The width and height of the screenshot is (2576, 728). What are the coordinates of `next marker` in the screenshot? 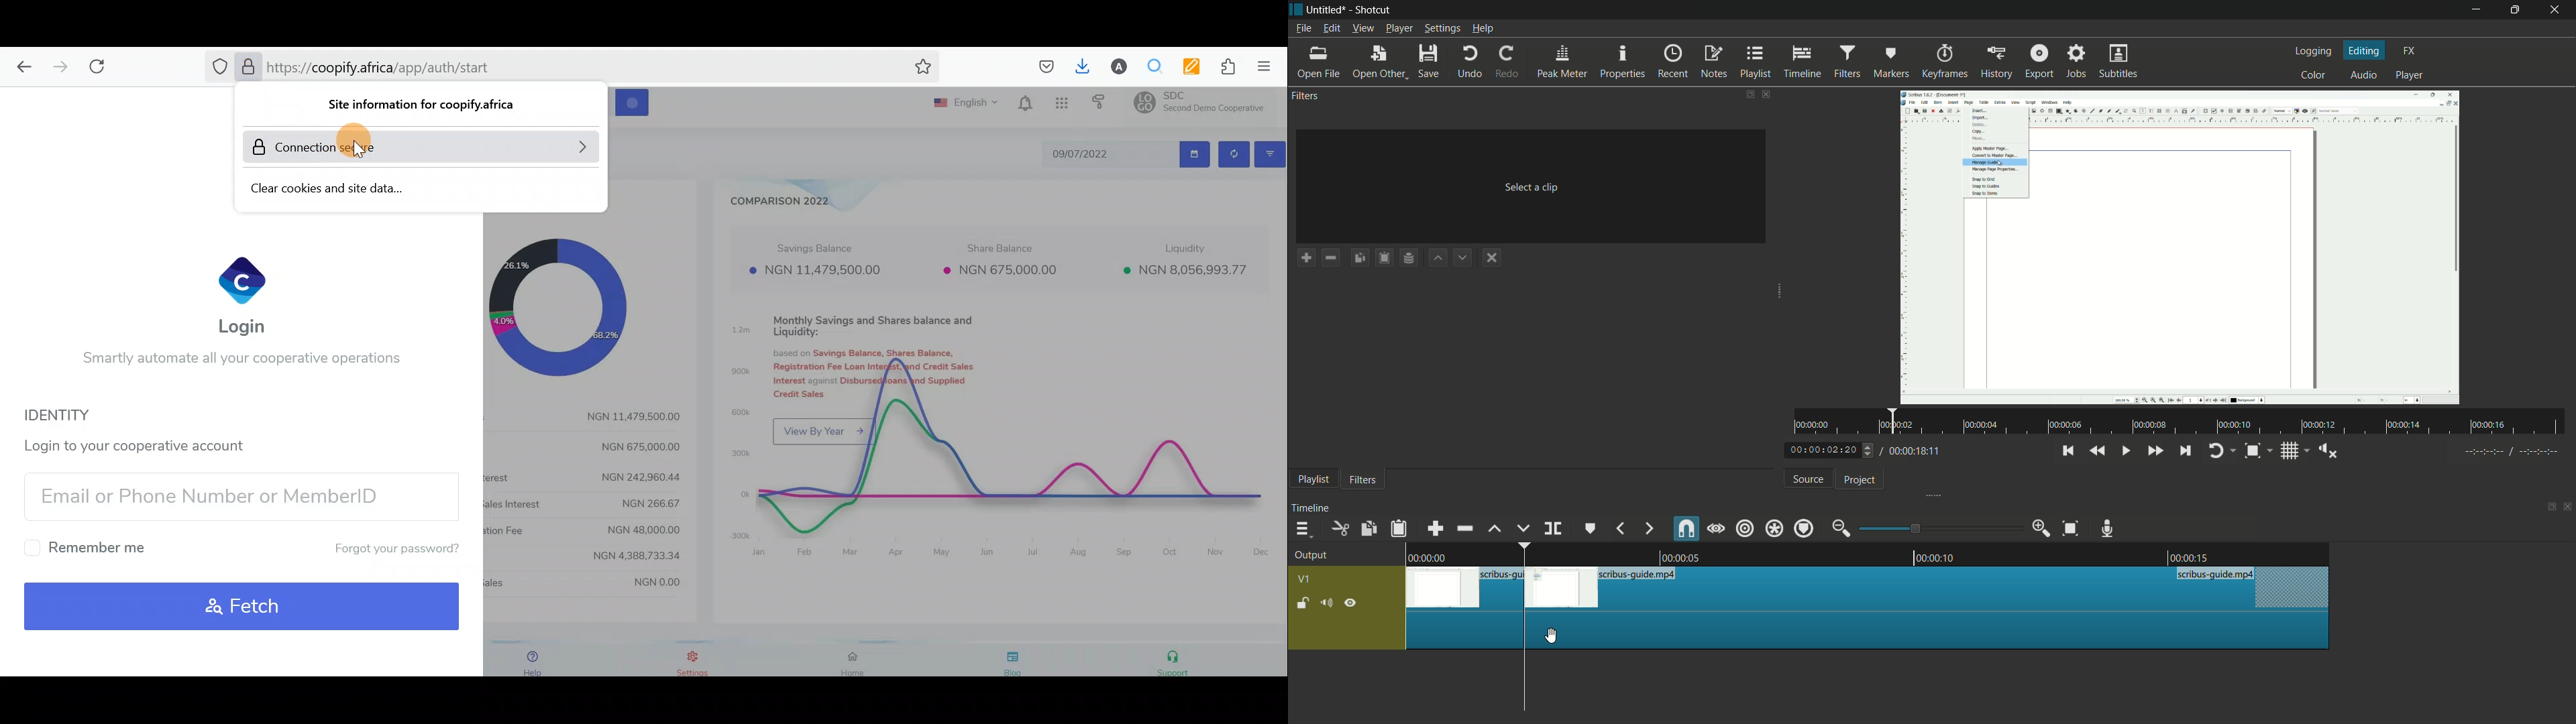 It's located at (1650, 529).